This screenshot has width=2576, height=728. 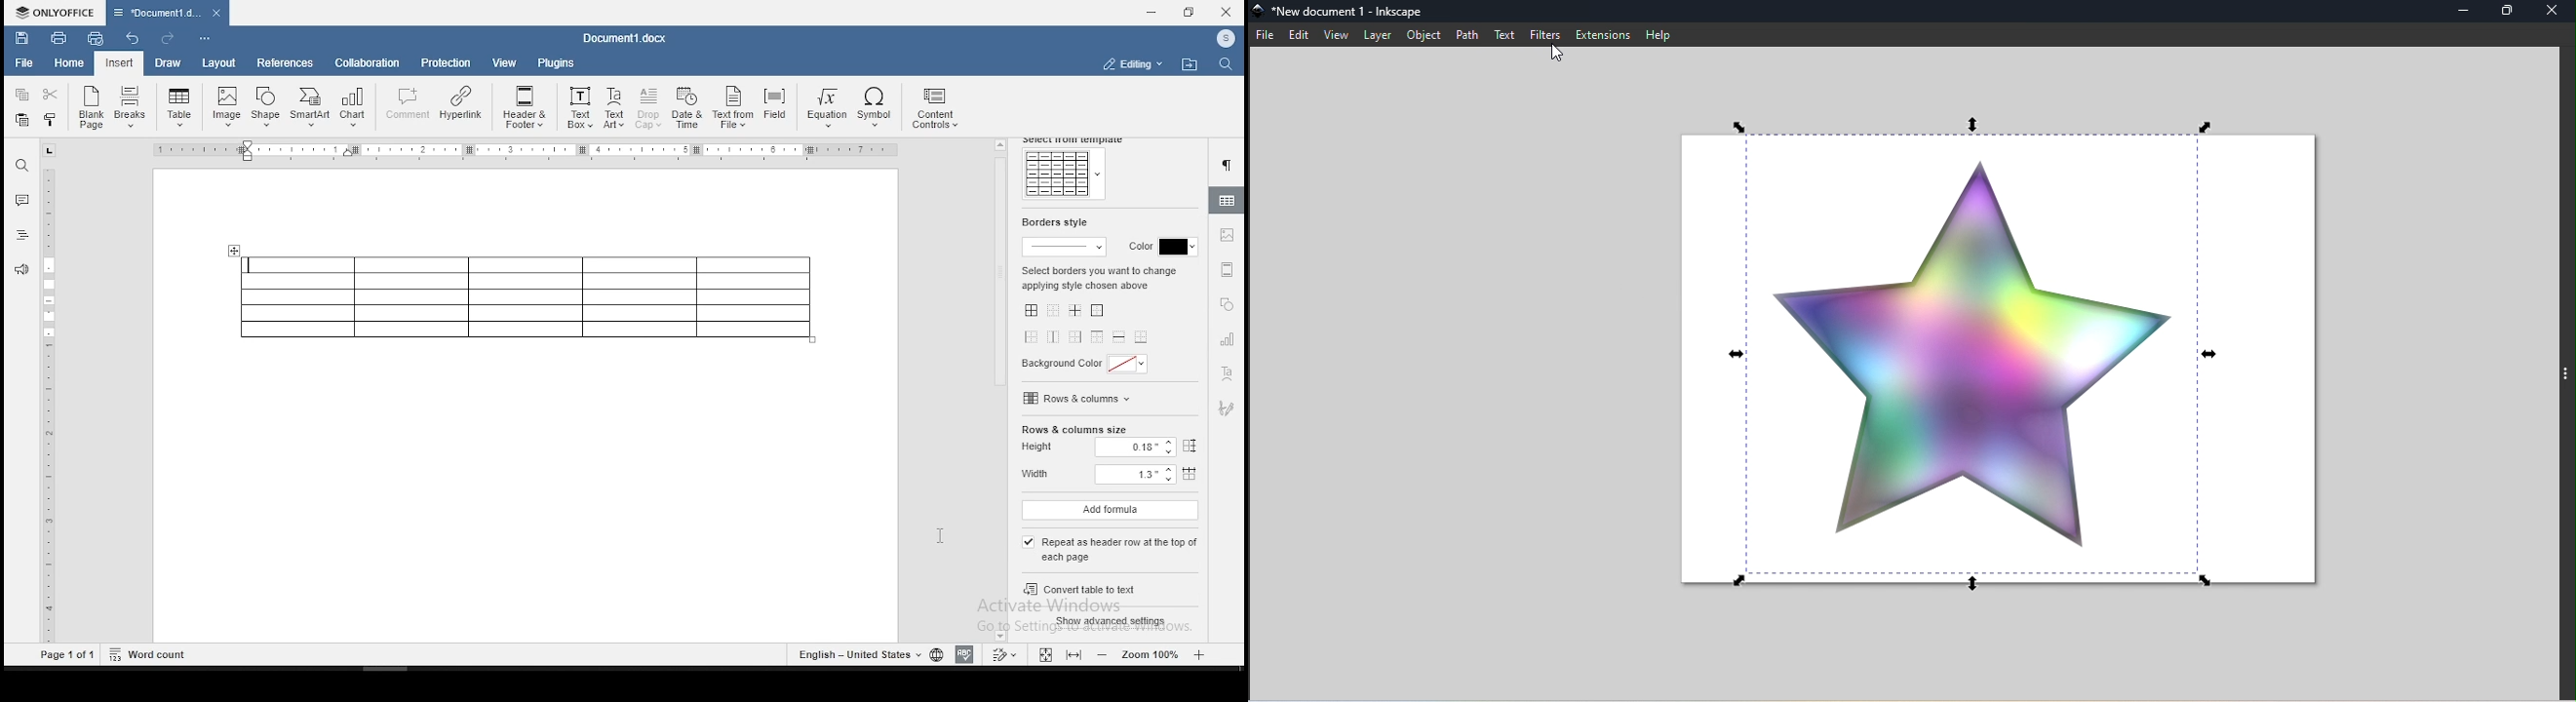 What do you see at coordinates (1541, 34) in the screenshot?
I see `Filters` at bounding box center [1541, 34].